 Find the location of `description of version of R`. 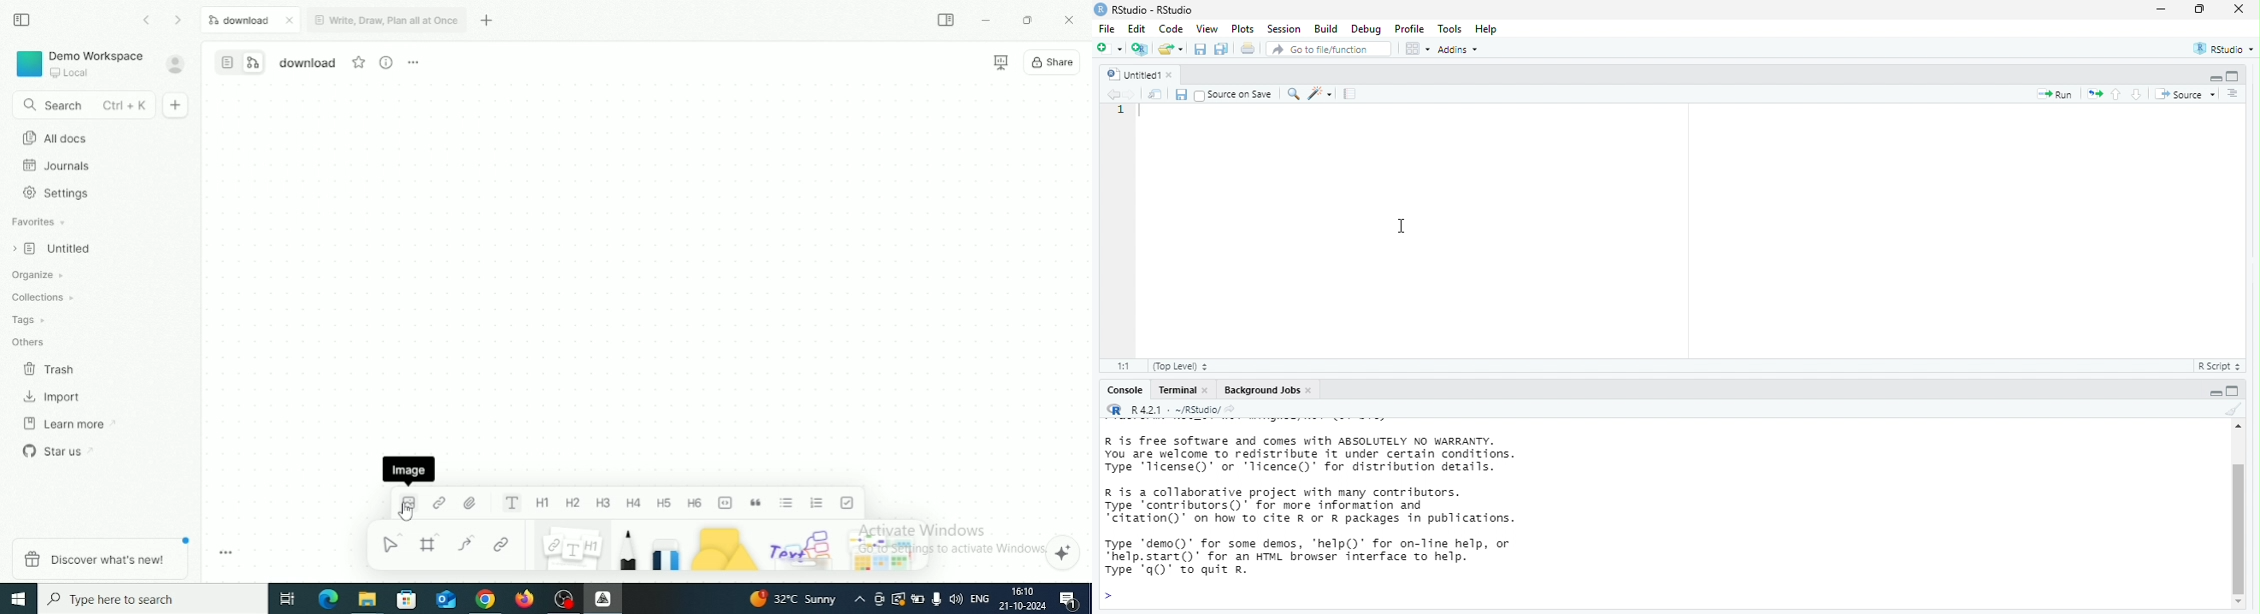

description of version of R is located at coordinates (1329, 449).